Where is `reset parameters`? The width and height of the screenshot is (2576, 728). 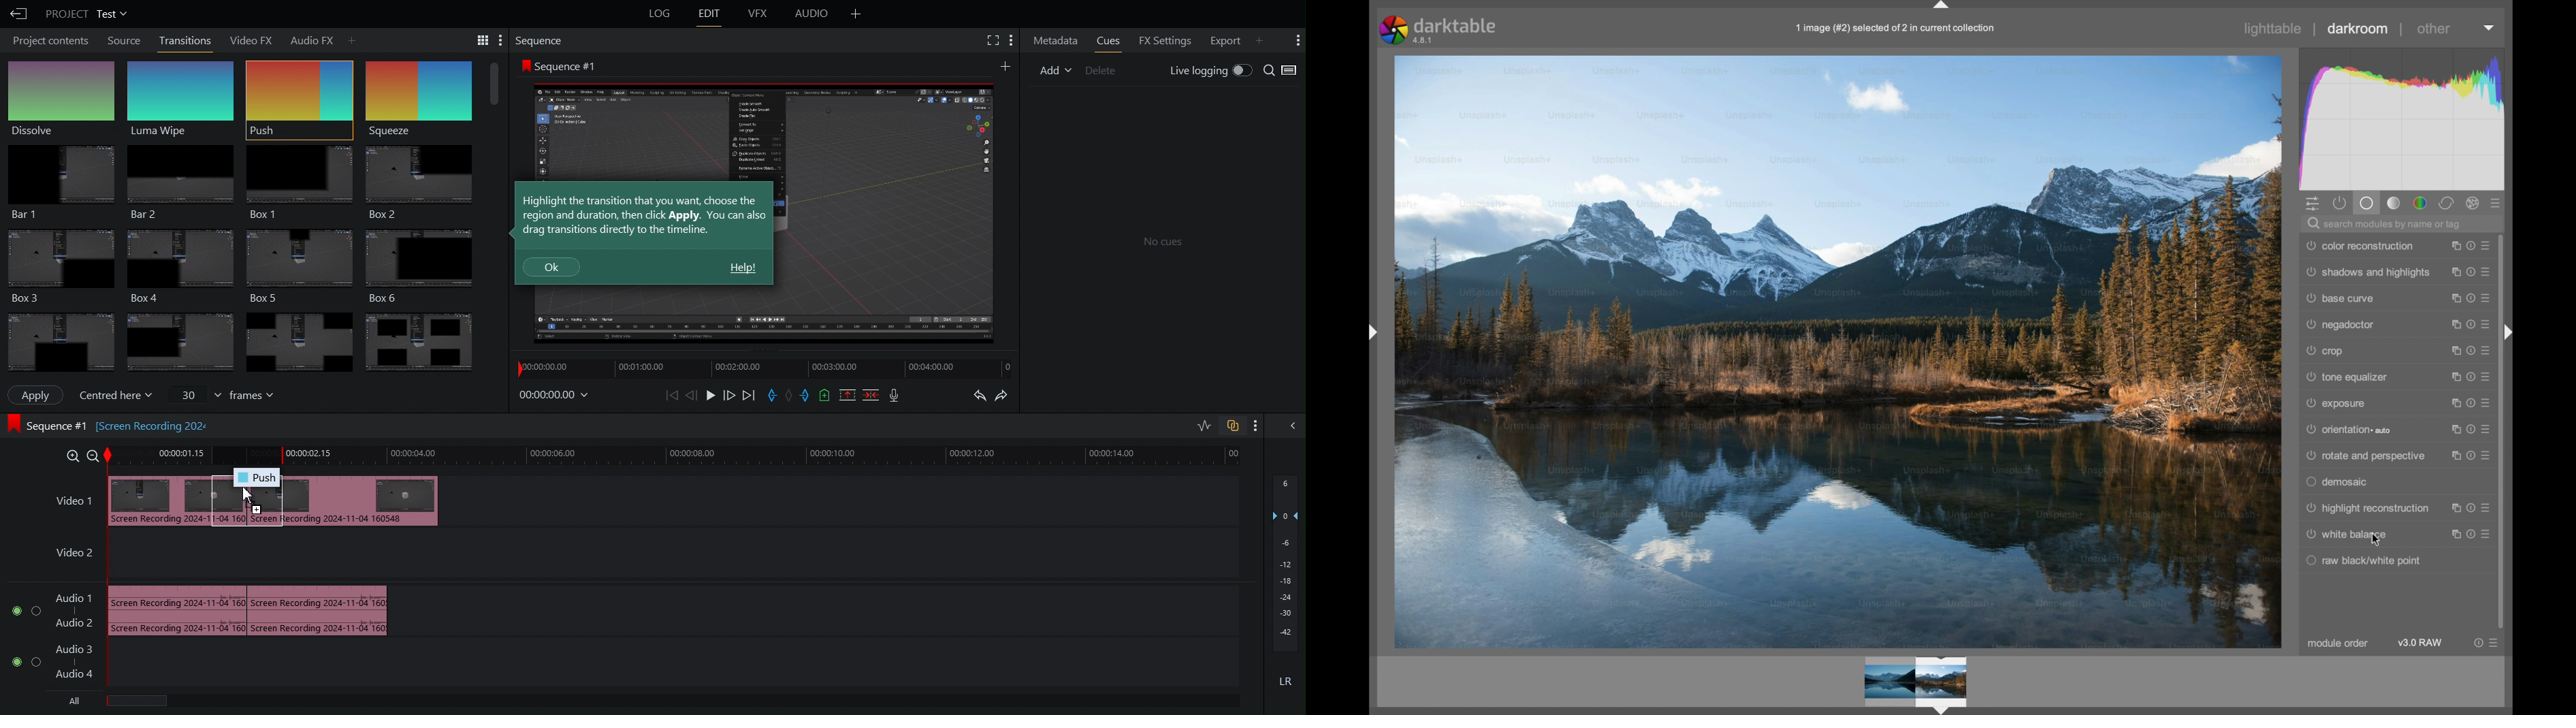 reset parameters is located at coordinates (2470, 403).